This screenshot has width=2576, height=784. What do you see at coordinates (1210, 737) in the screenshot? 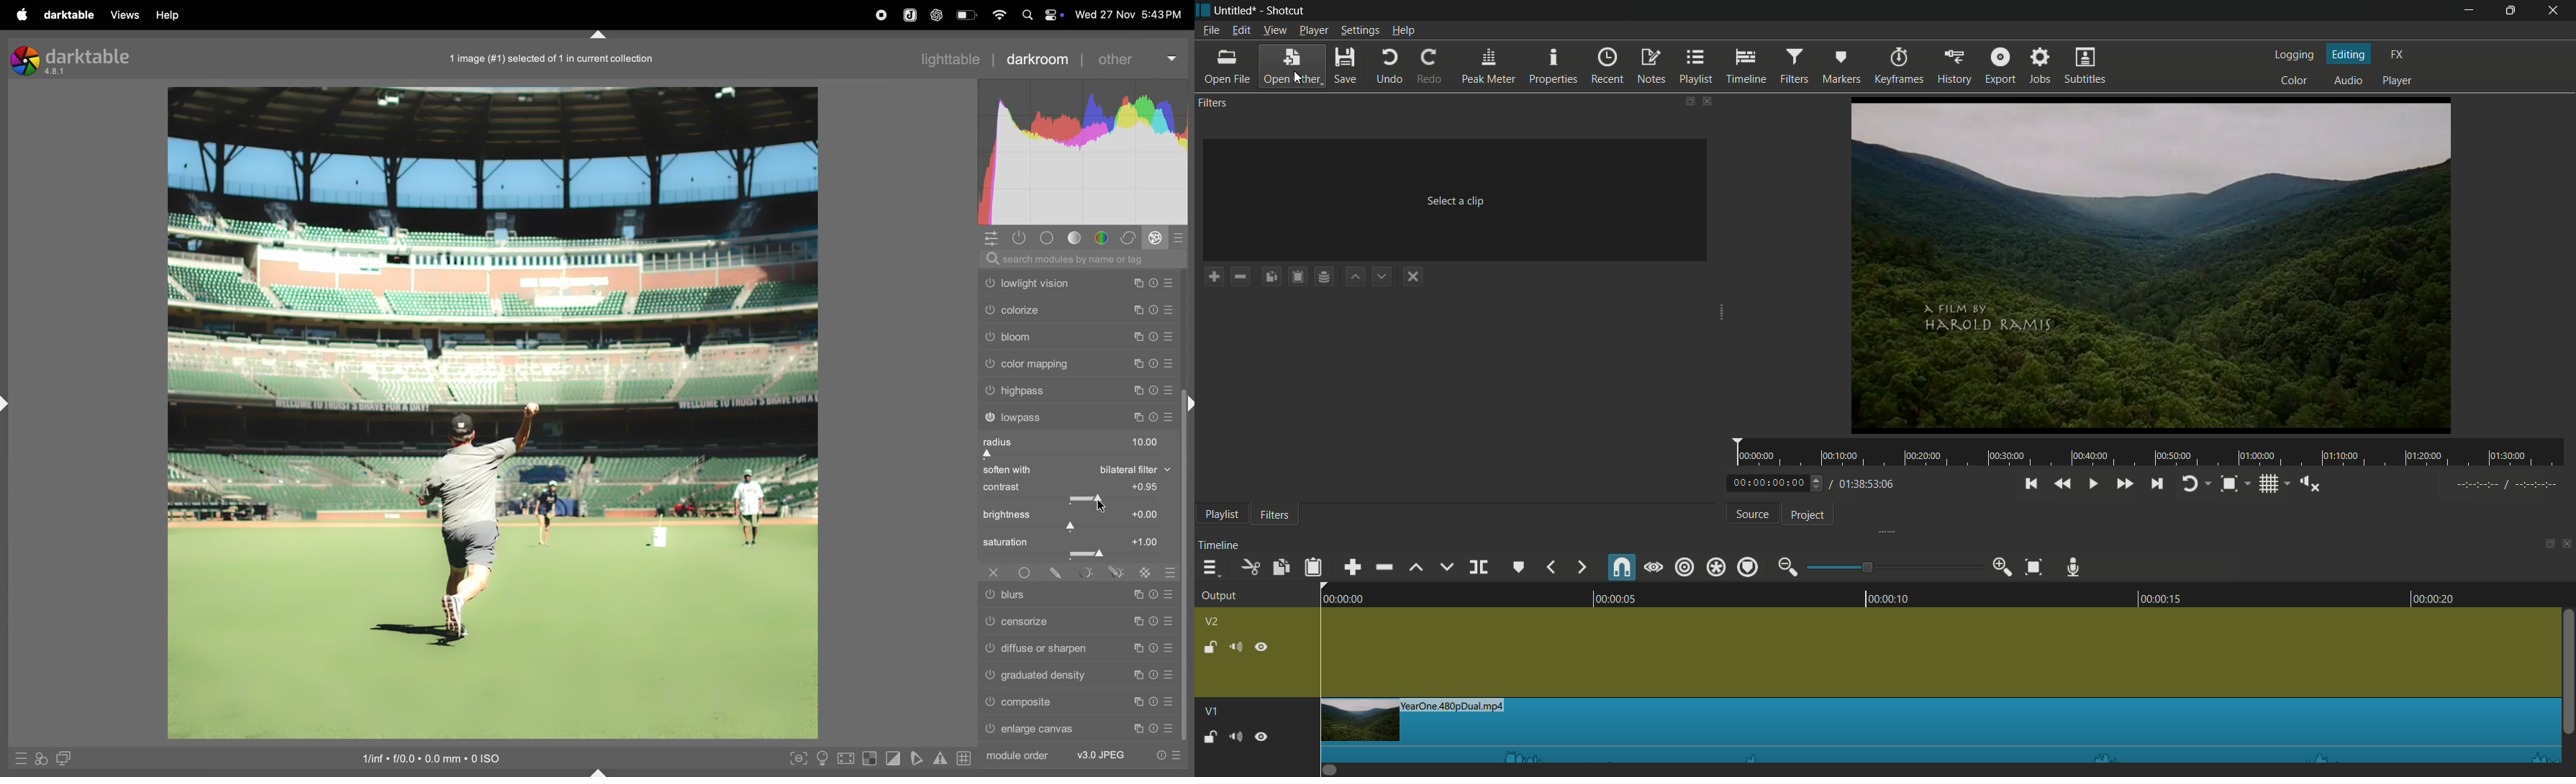
I see `Unlock` at bounding box center [1210, 737].